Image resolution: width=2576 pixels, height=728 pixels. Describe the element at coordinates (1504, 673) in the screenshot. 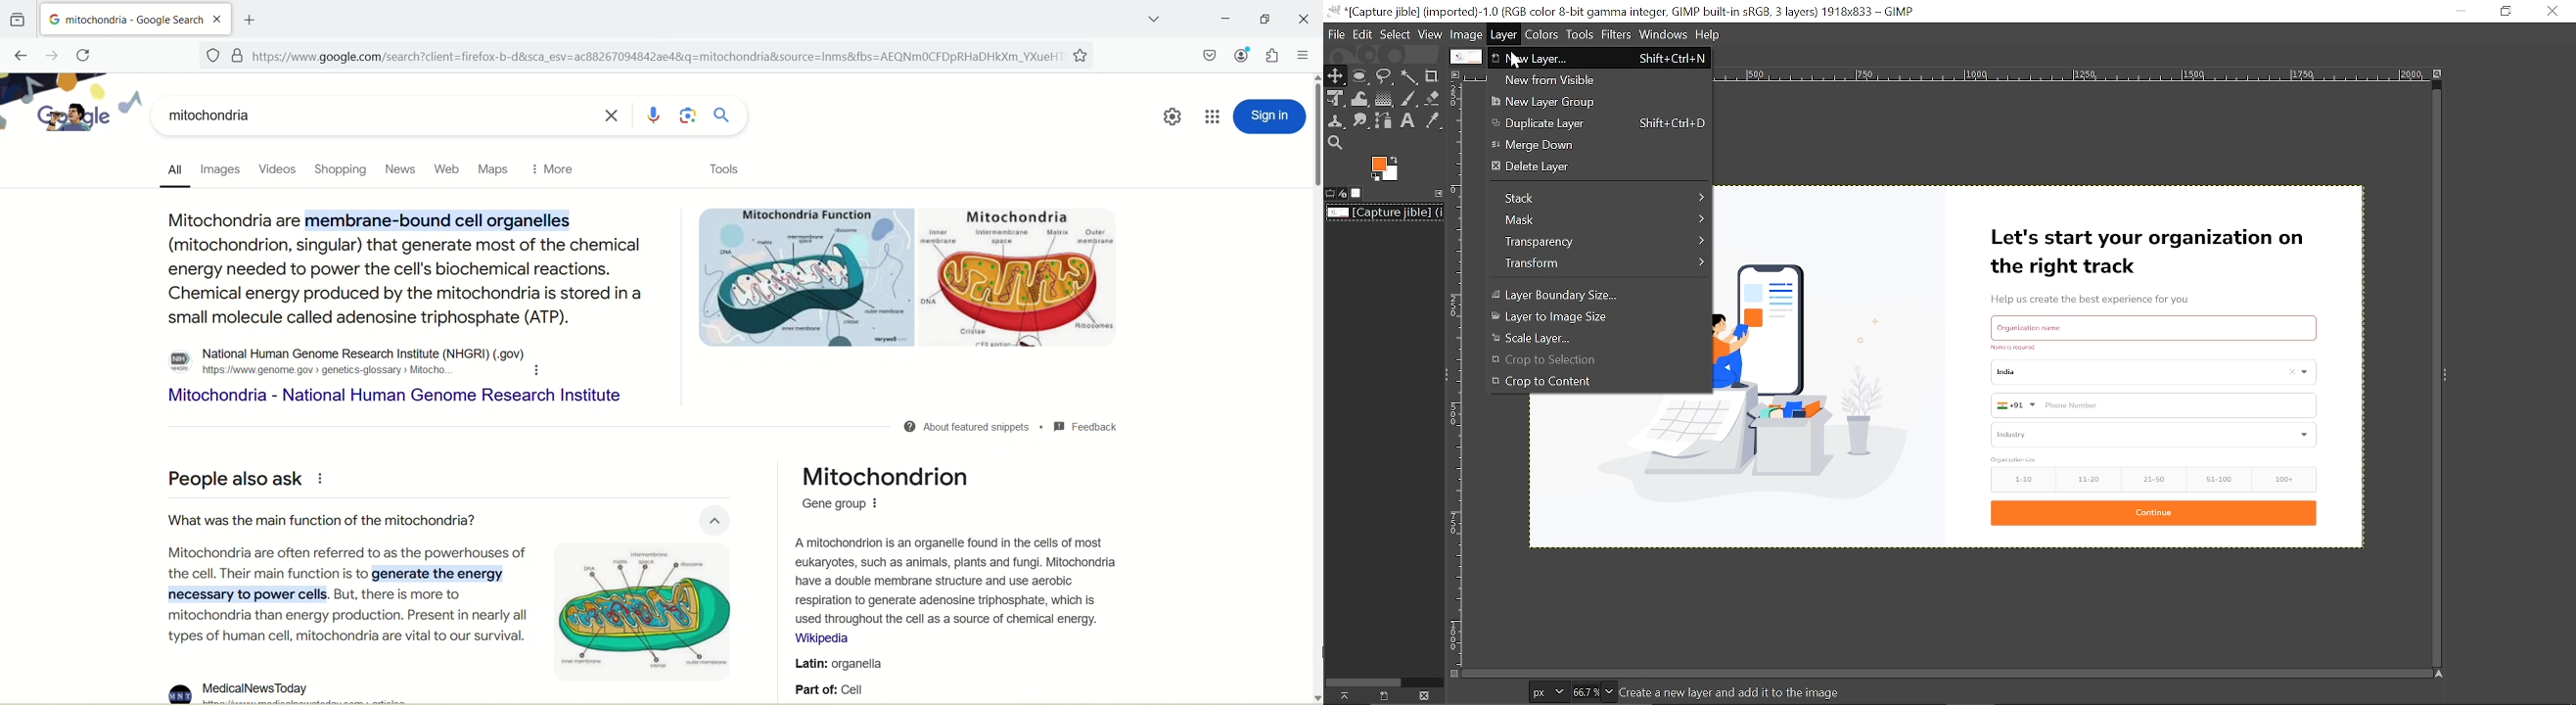

I see `Horizontal scrollbar for tools` at that location.